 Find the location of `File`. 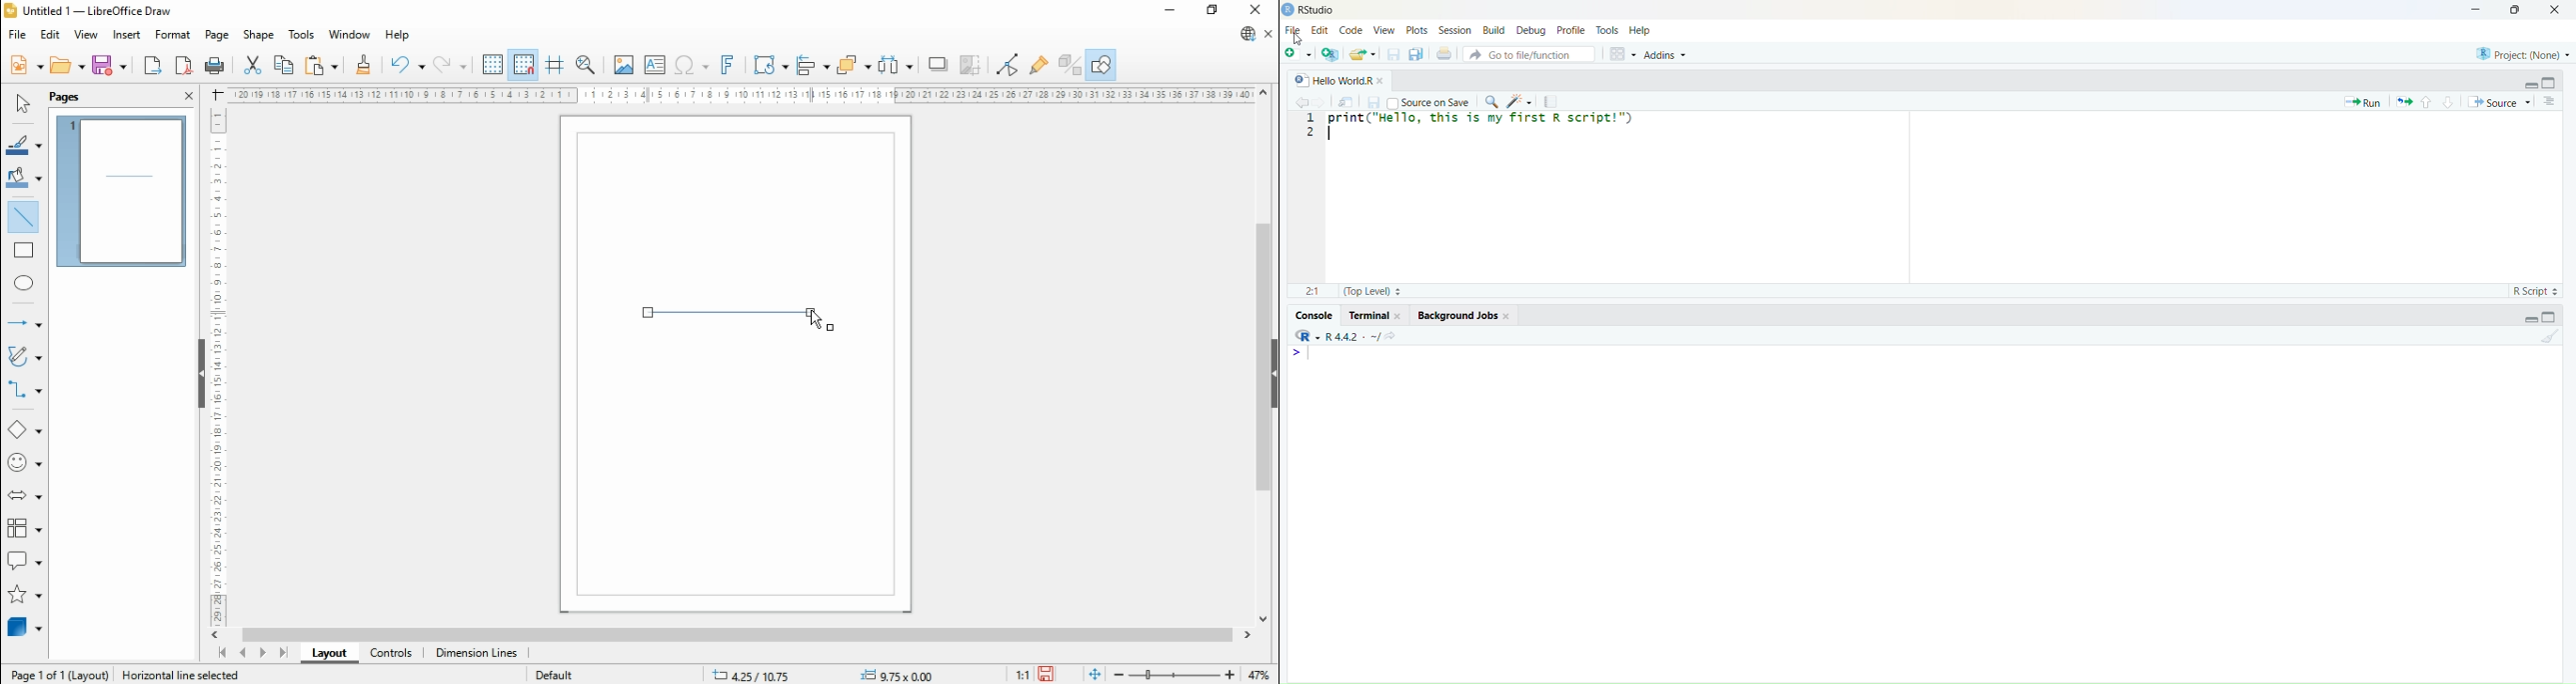

File is located at coordinates (1294, 29).